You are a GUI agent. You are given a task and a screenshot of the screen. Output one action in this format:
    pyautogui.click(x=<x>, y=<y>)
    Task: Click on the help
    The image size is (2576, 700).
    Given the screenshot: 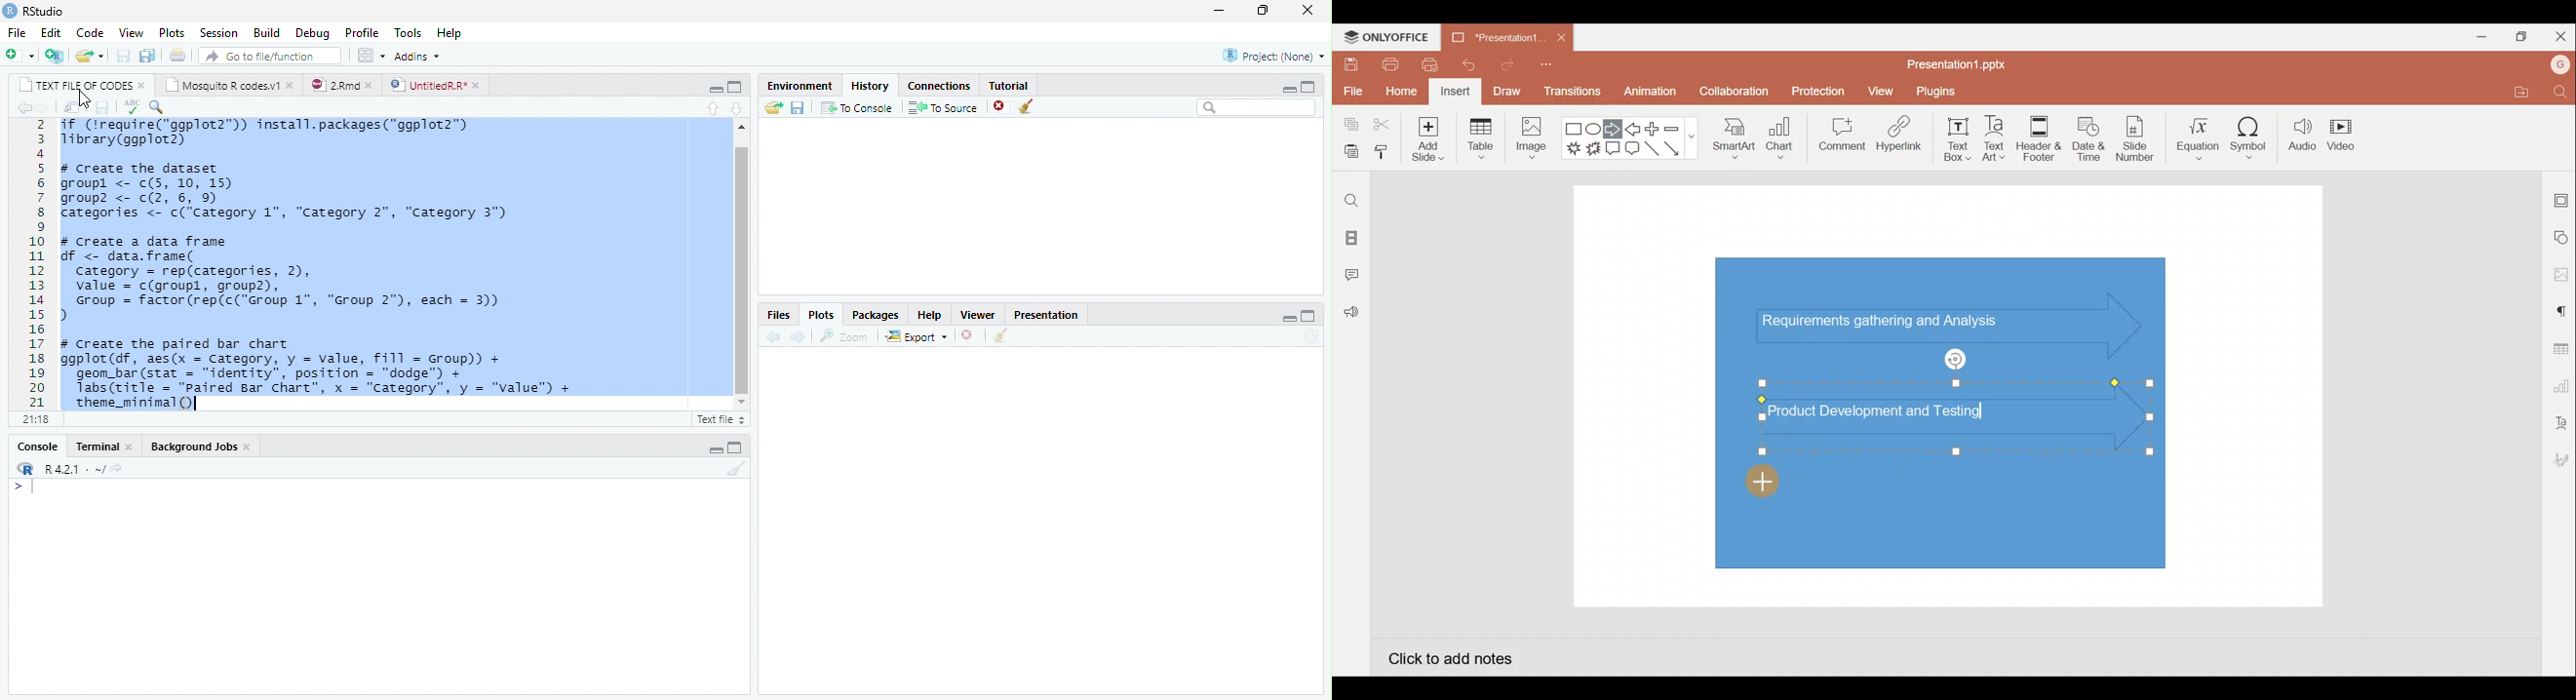 What is the action you would take?
    pyautogui.click(x=459, y=36)
    